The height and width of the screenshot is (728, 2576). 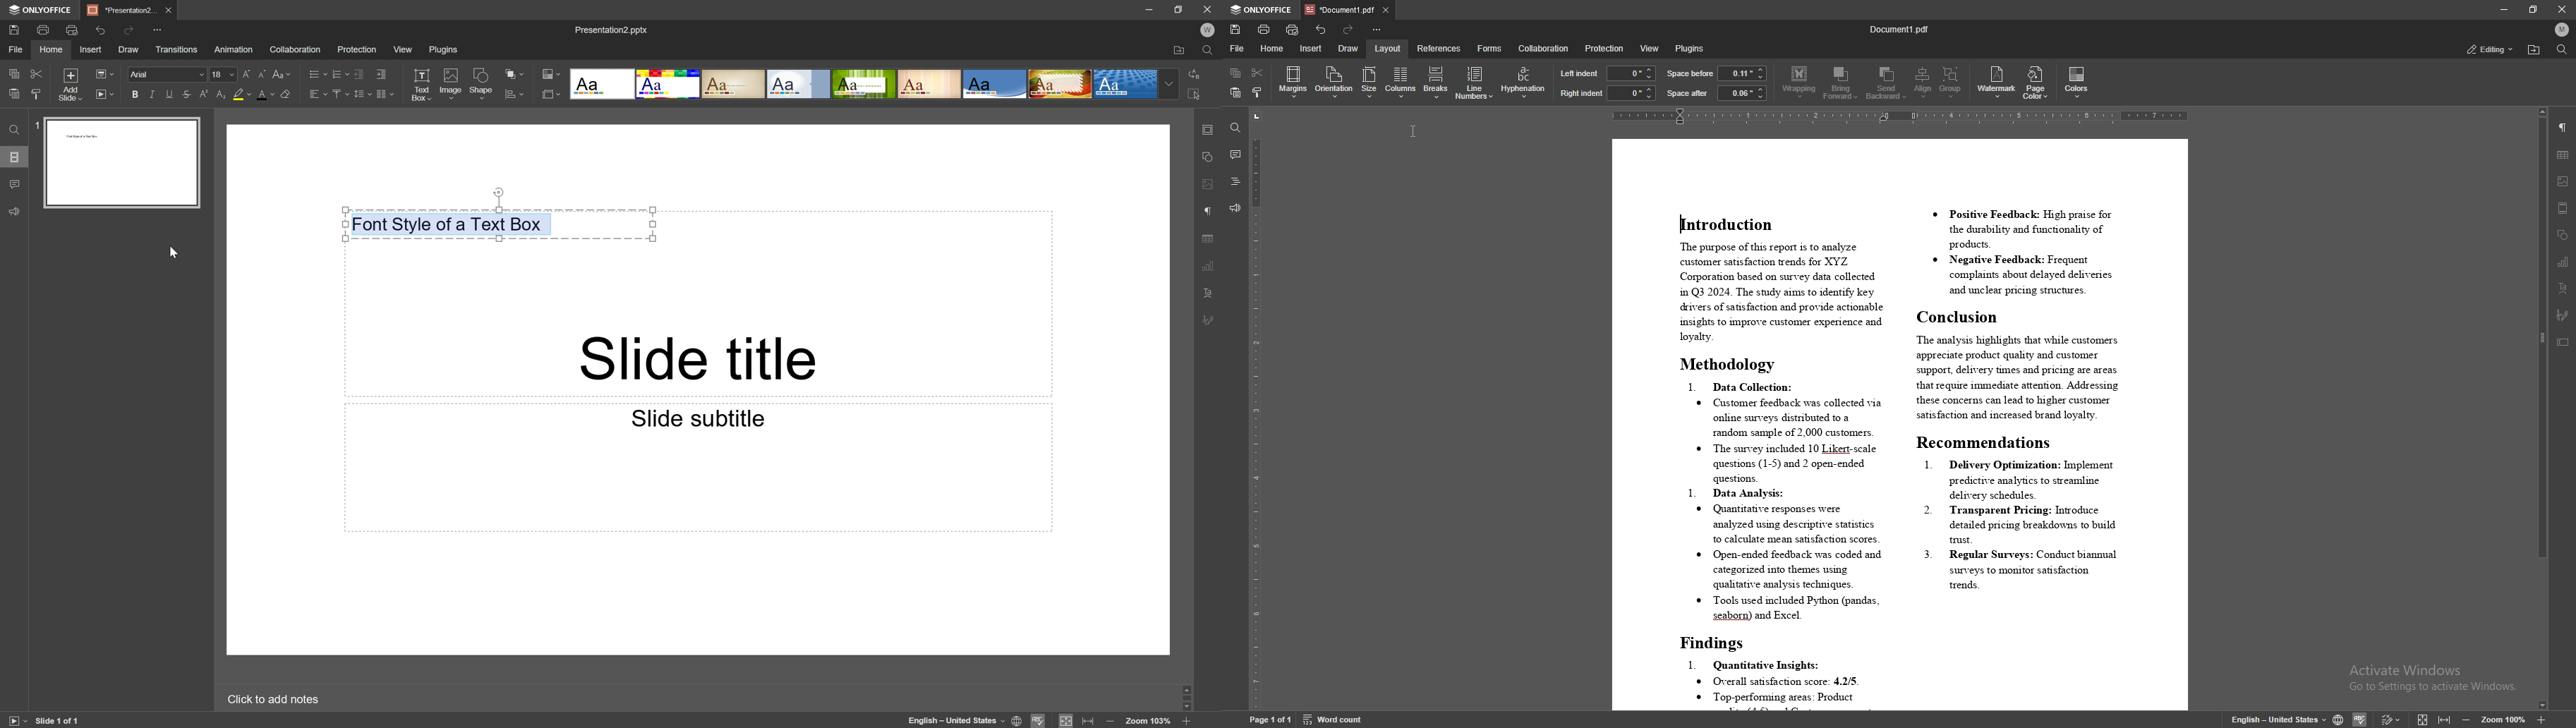 What do you see at coordinates (70, 31) in the screenshot?
I see `Quick print` at bounding box center [70, 31].